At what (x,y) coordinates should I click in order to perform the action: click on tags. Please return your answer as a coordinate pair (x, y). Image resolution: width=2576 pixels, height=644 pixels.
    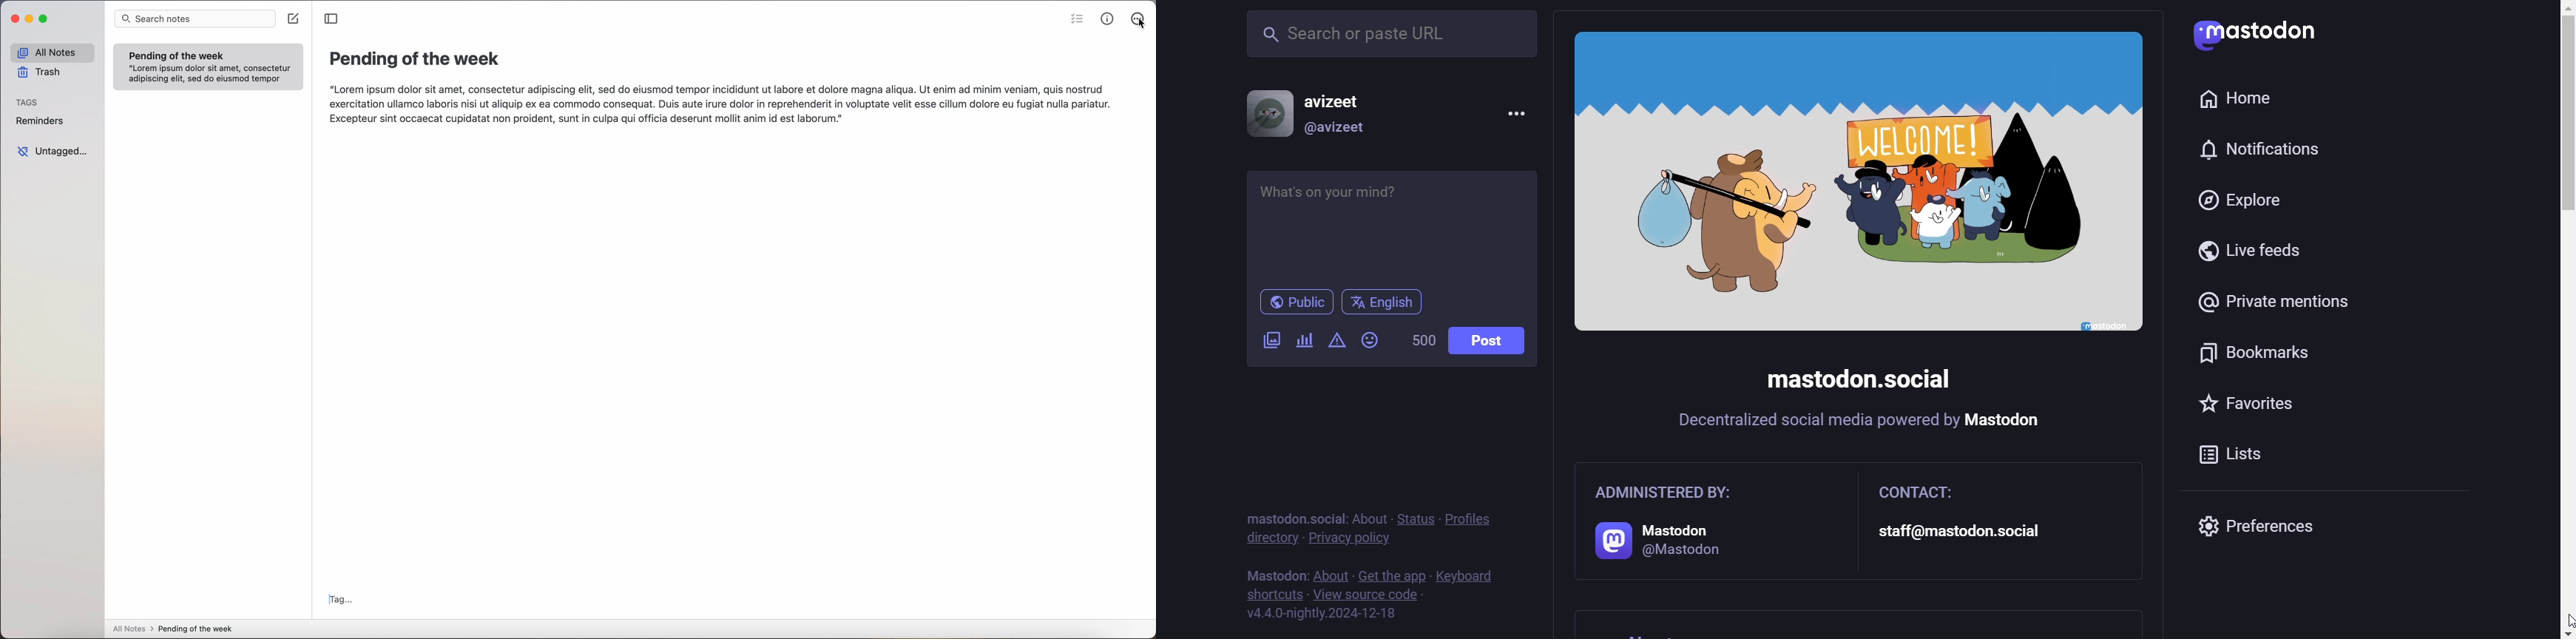
    Looking at the image, I should click on (29, 102).